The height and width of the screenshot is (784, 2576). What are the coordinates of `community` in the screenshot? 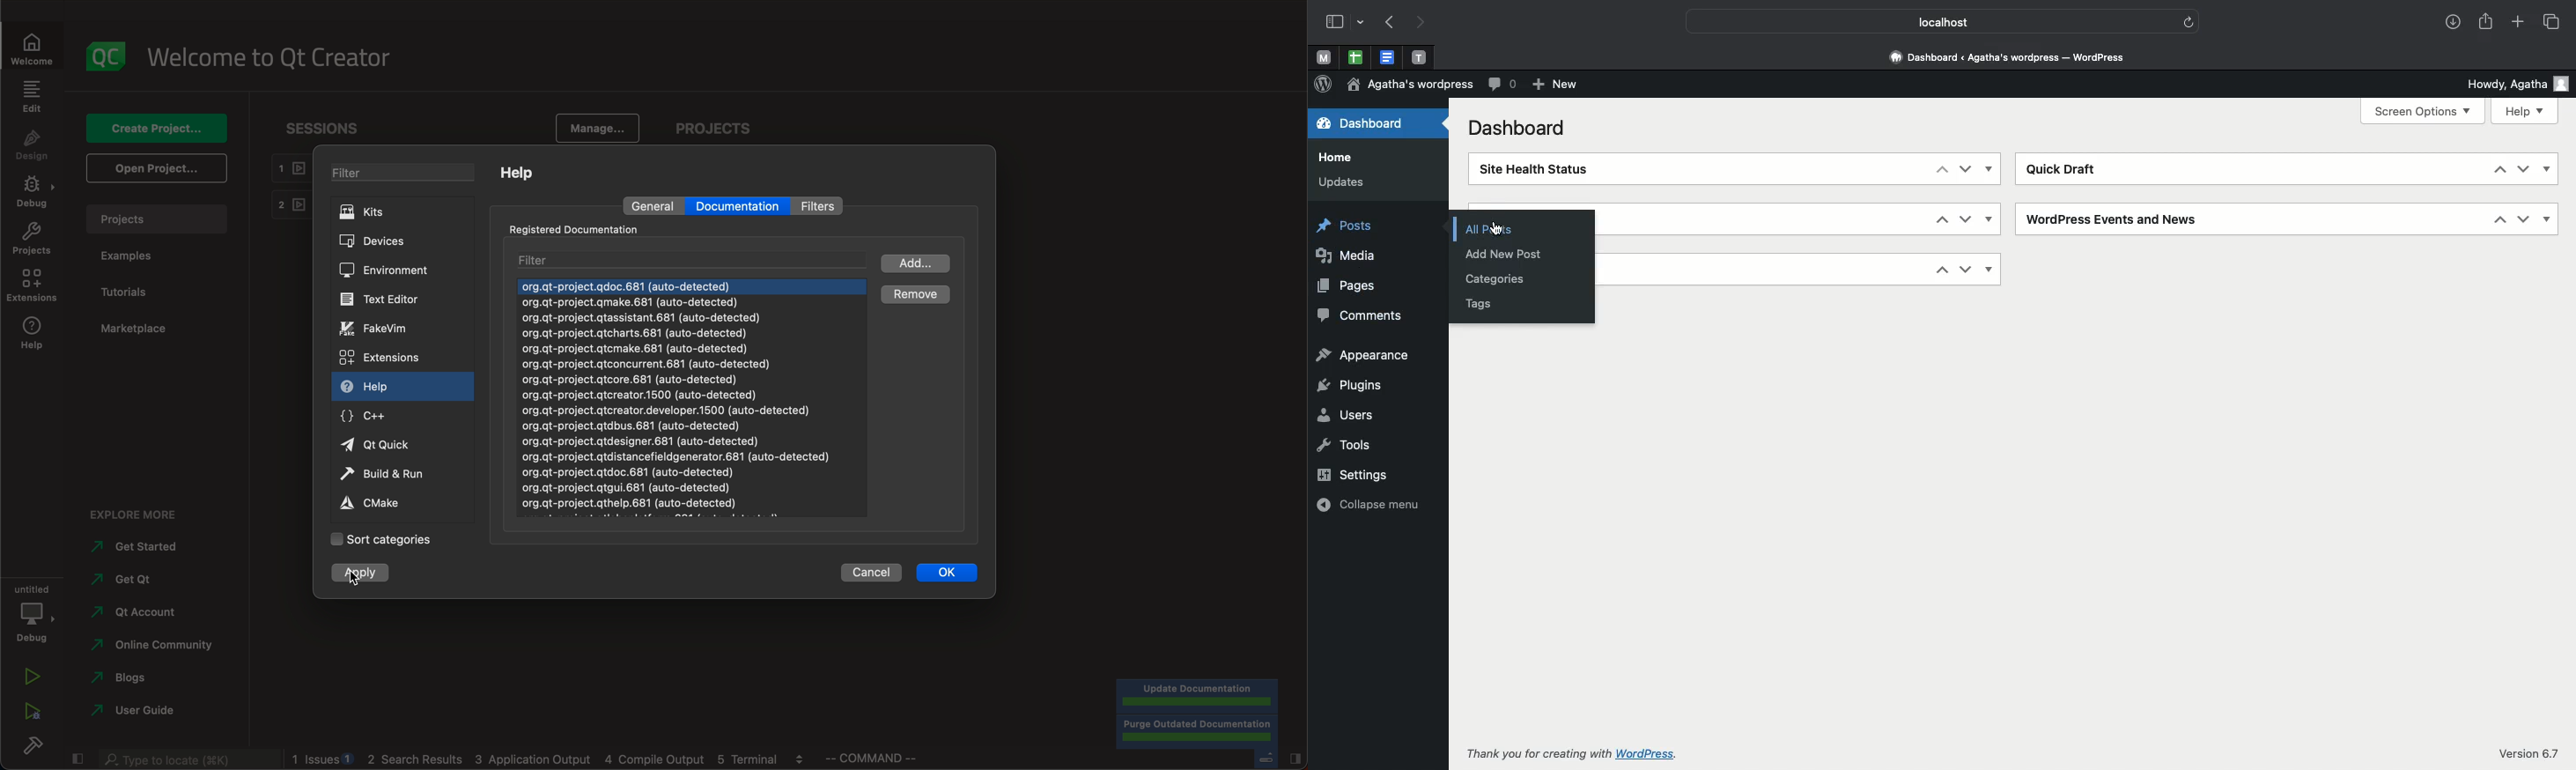 It's located at (152, 647).